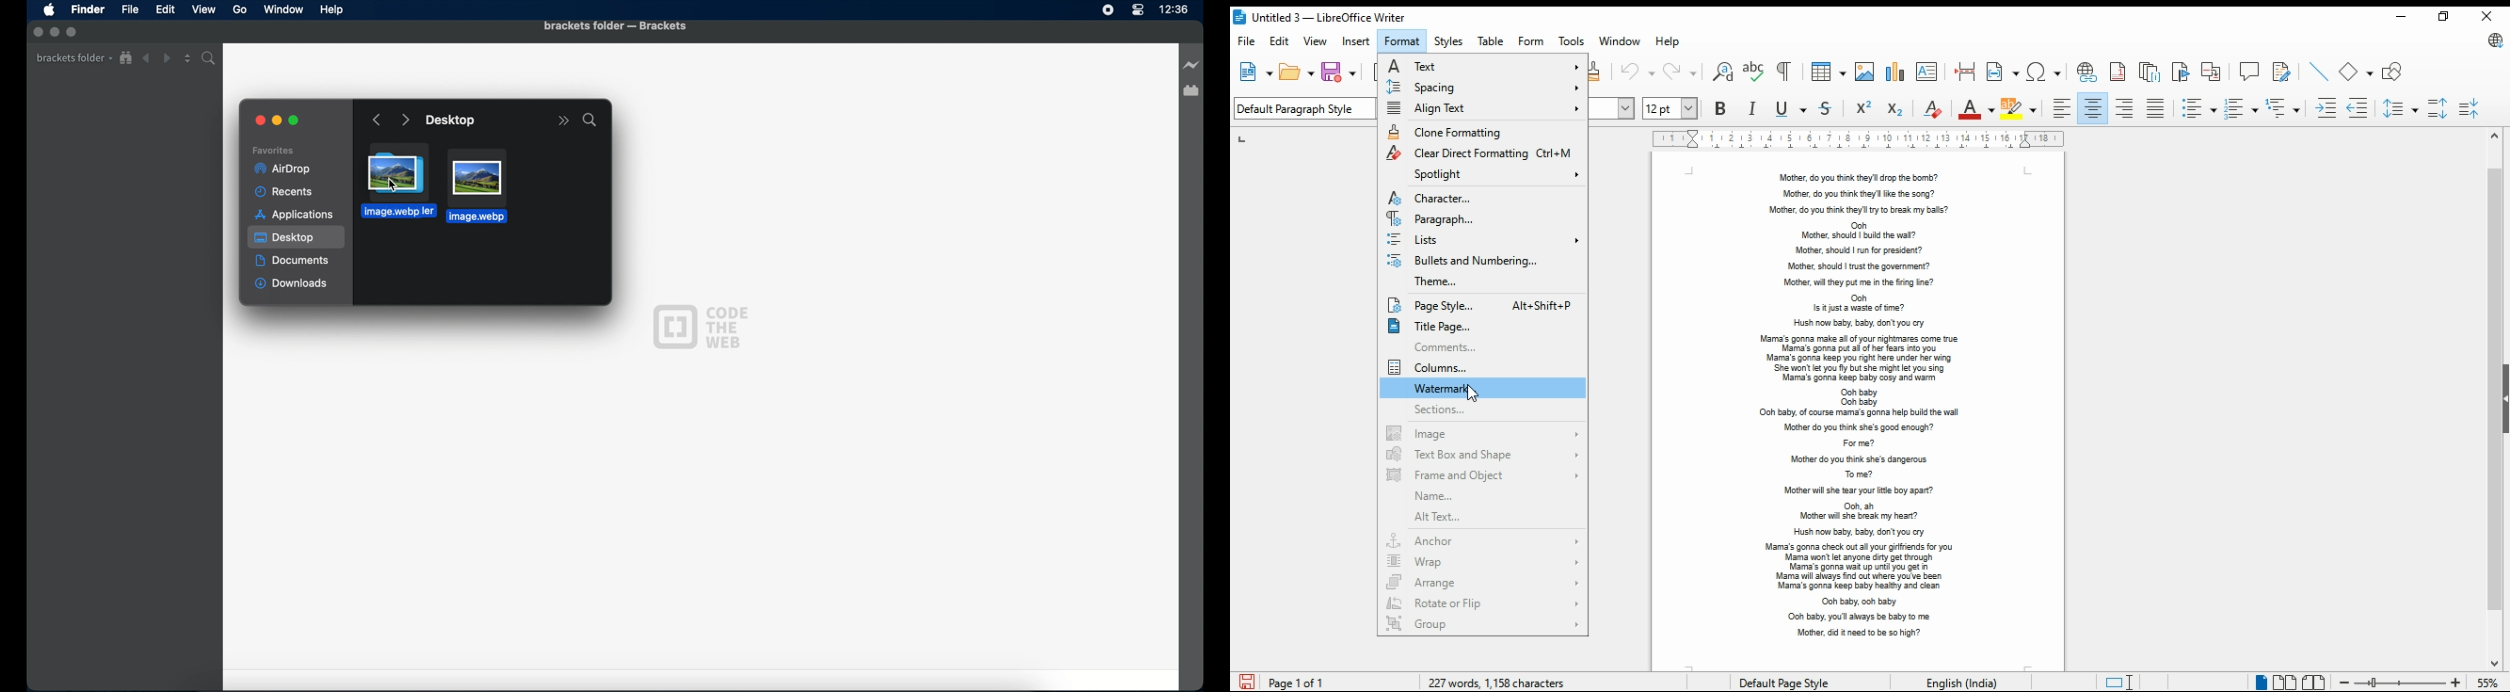  I want to click on decrease indent, so click(2358, 108).